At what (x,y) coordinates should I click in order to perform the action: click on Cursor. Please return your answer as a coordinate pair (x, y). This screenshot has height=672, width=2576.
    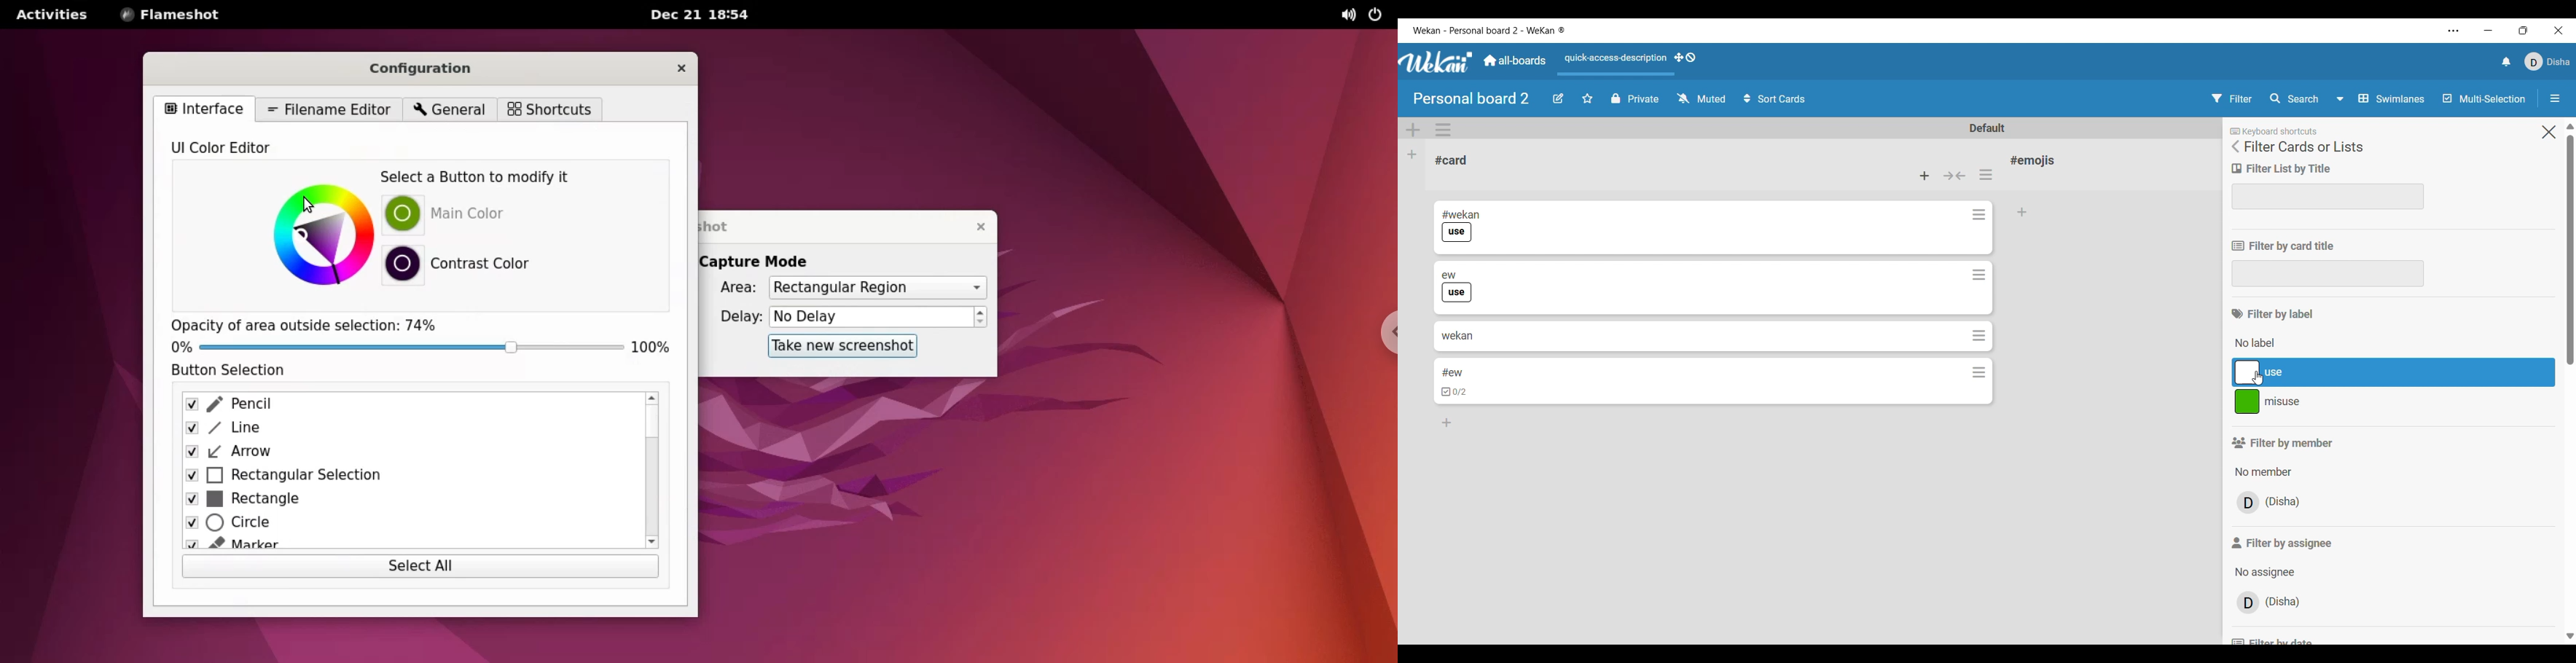
    Looking at the image, I should click on (2261, 380).